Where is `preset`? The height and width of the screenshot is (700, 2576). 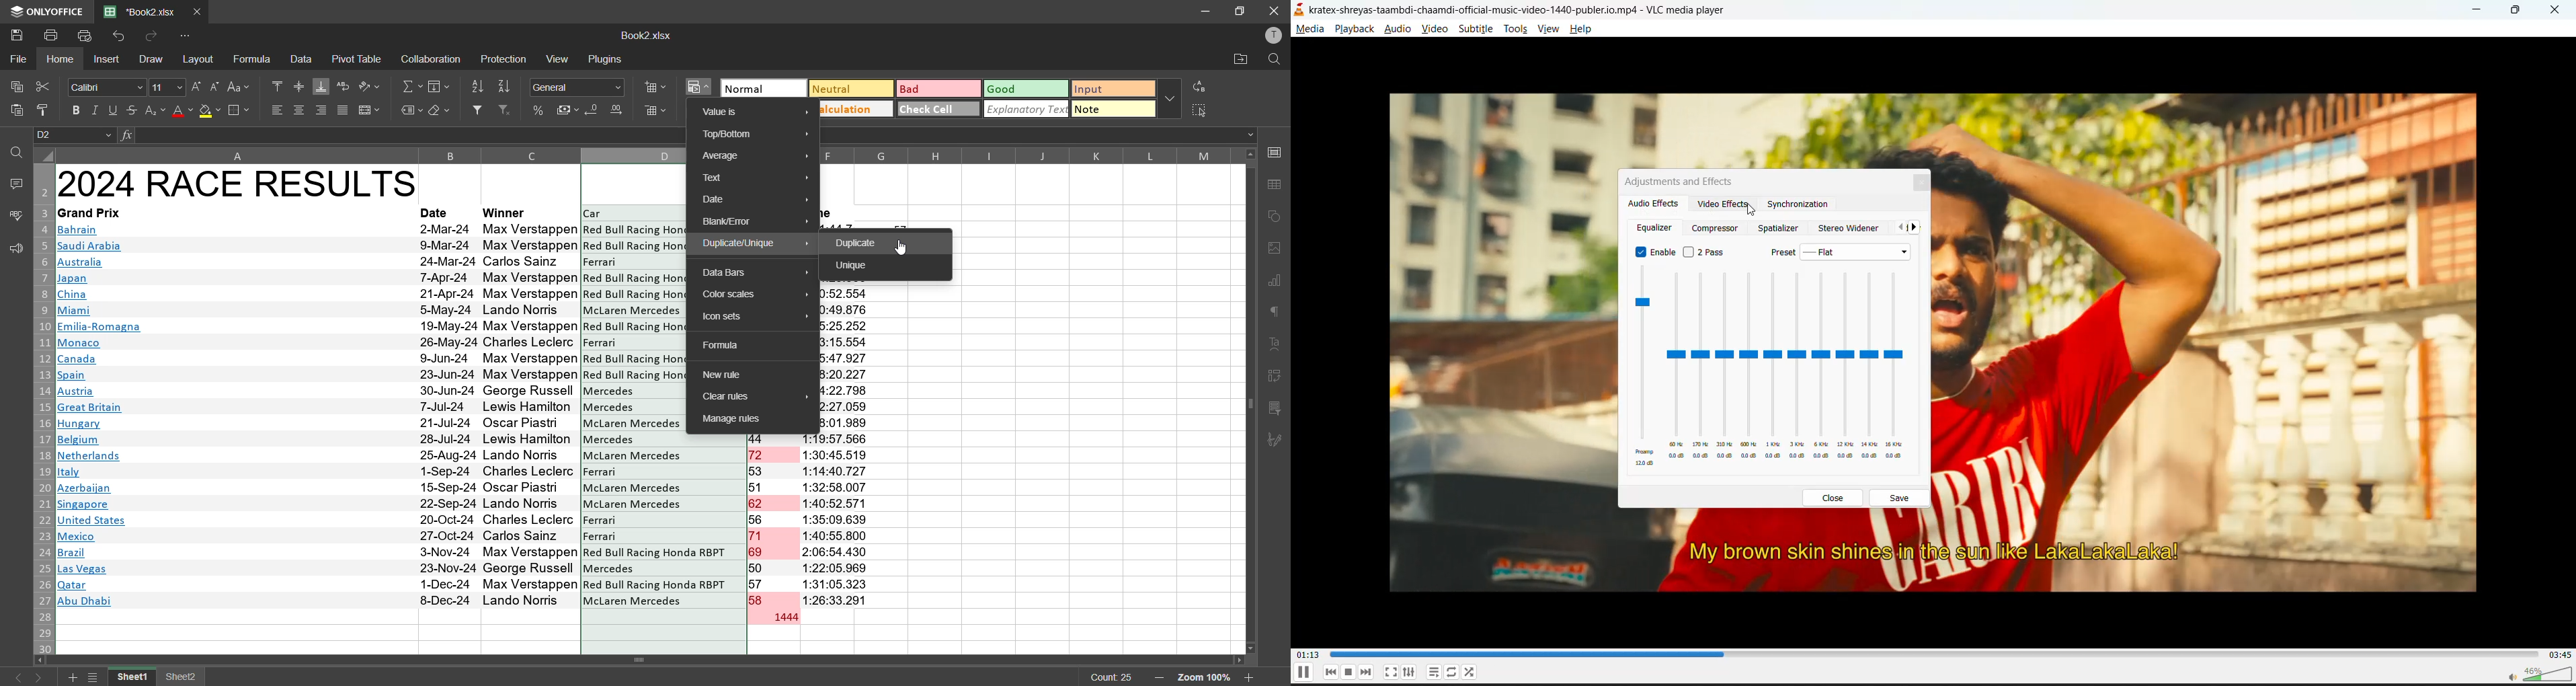
preset is located at coordinates (1840, 252).